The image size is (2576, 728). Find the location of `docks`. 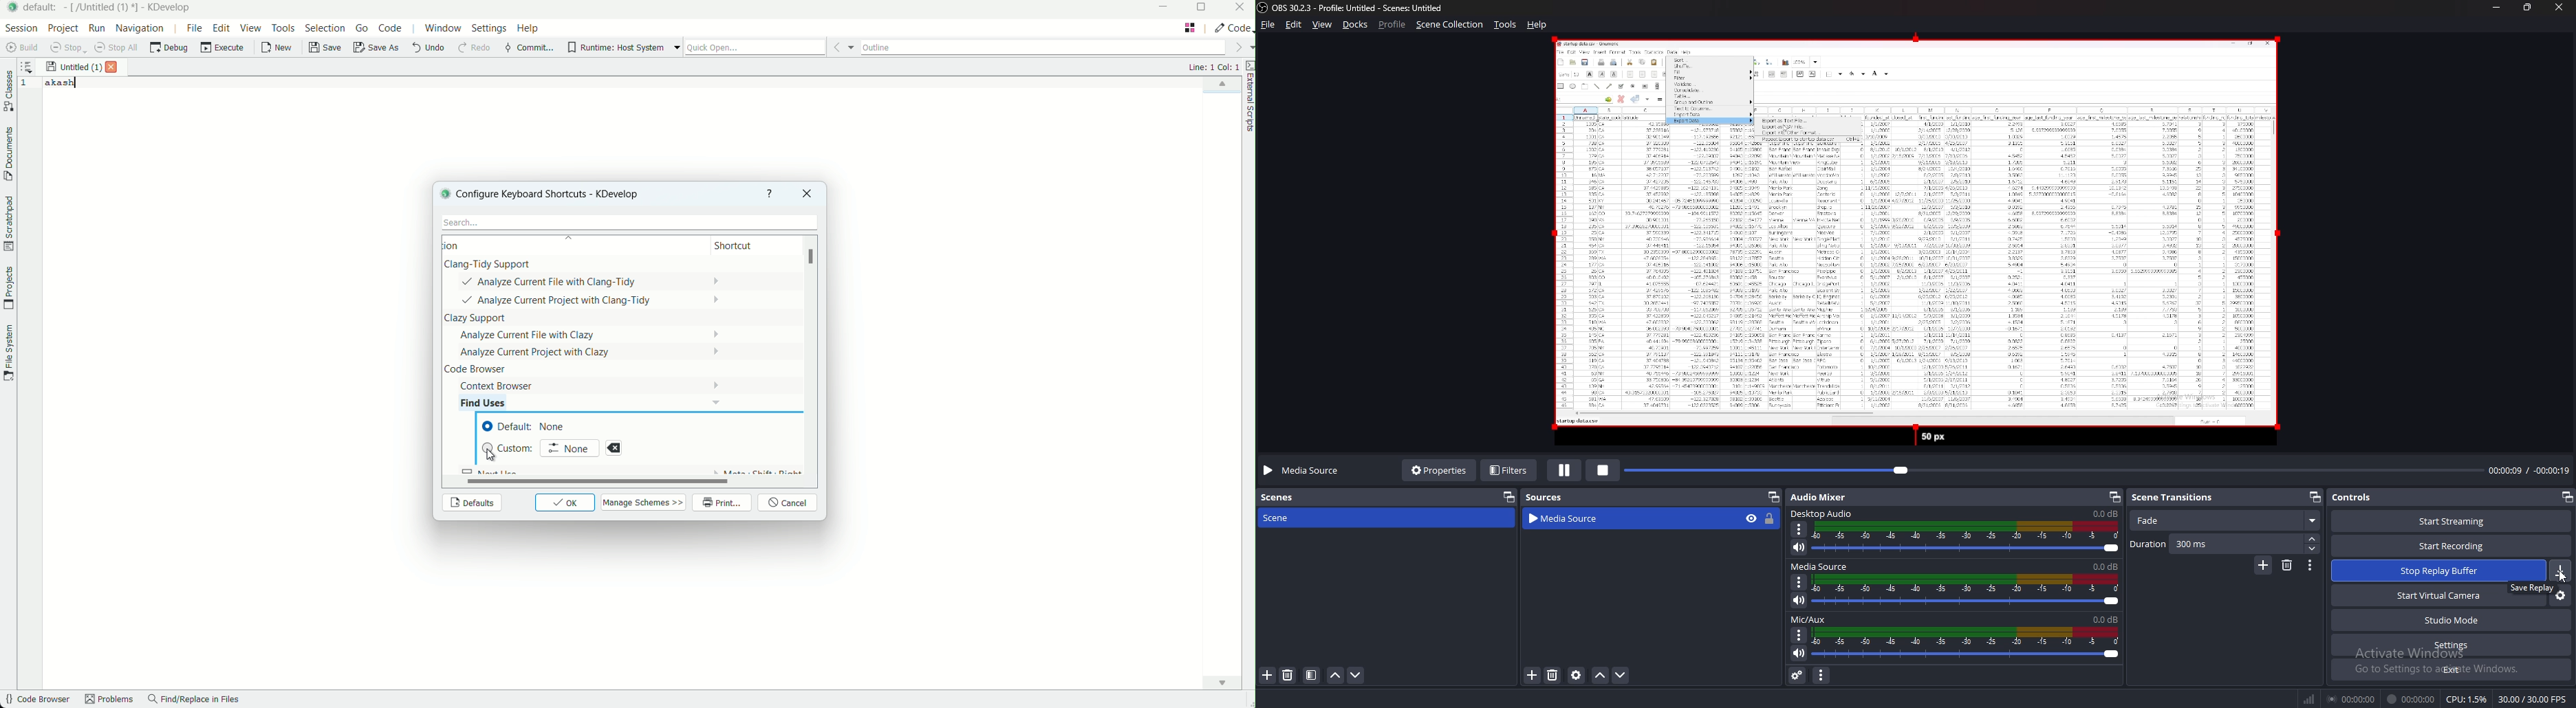

docks is located at coordinates (1356, 24).